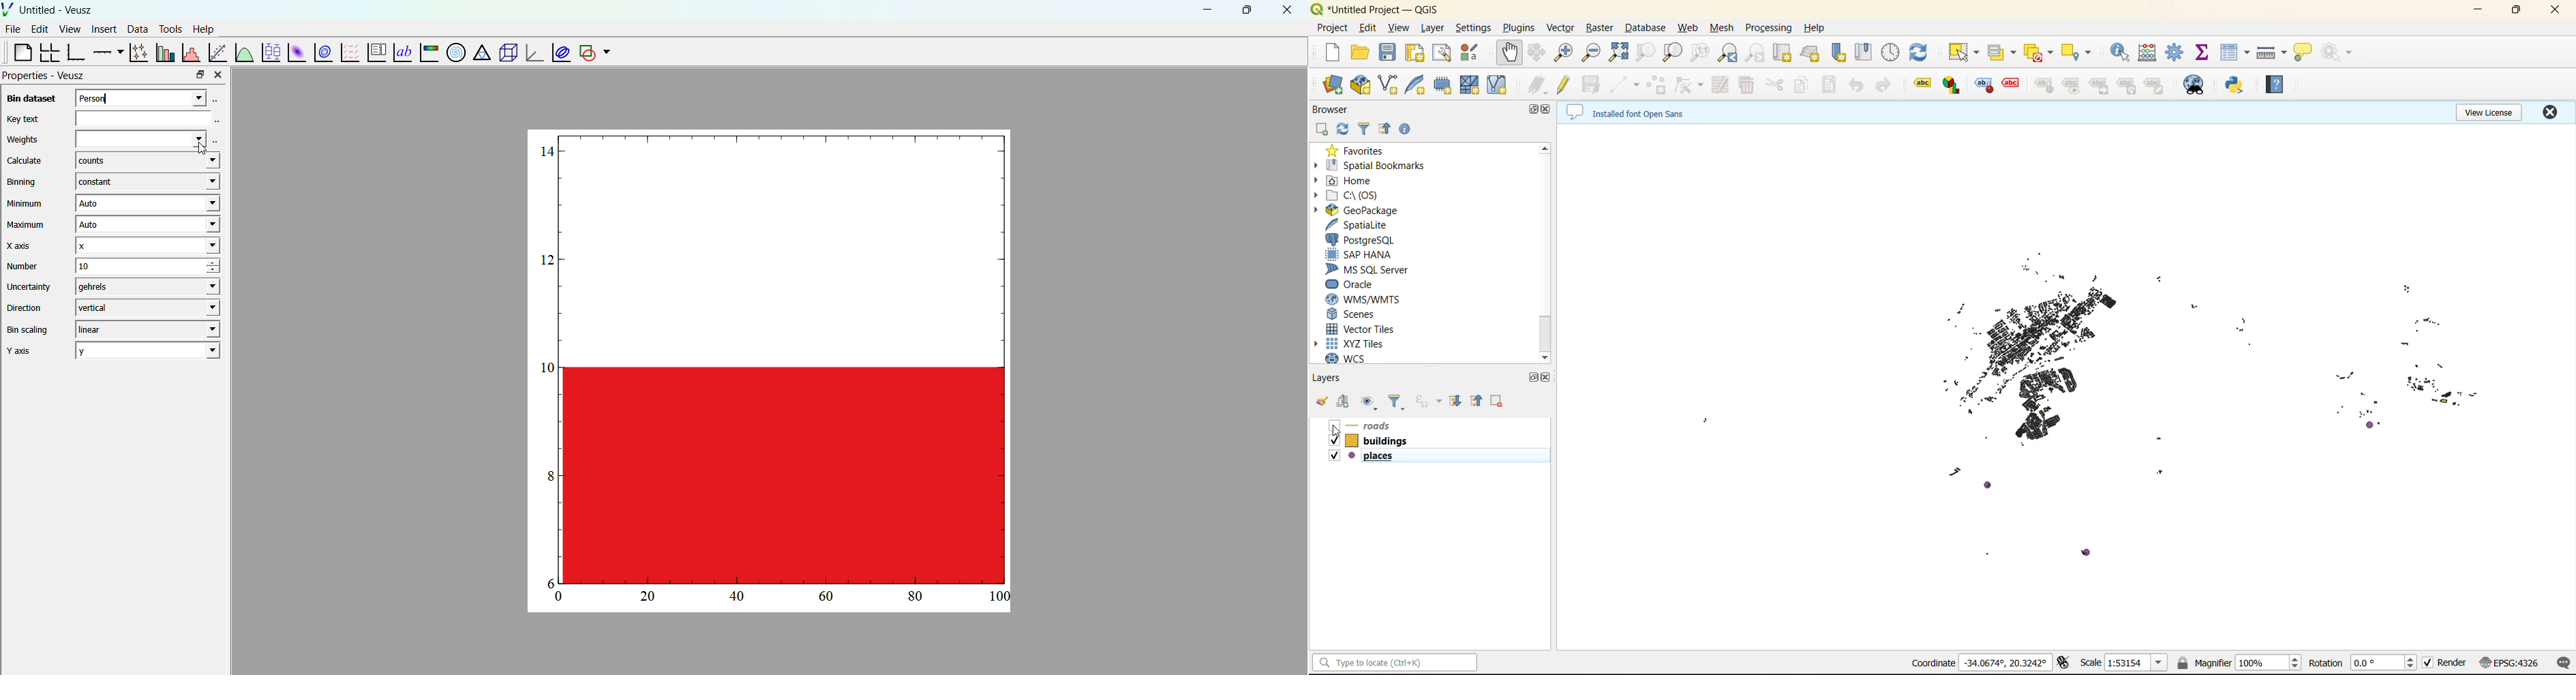 The image size is (2576, 700). Describe the element at coordinates (137, 52) in the screenshot. I see `plot points with lines and errorbars` at that location.